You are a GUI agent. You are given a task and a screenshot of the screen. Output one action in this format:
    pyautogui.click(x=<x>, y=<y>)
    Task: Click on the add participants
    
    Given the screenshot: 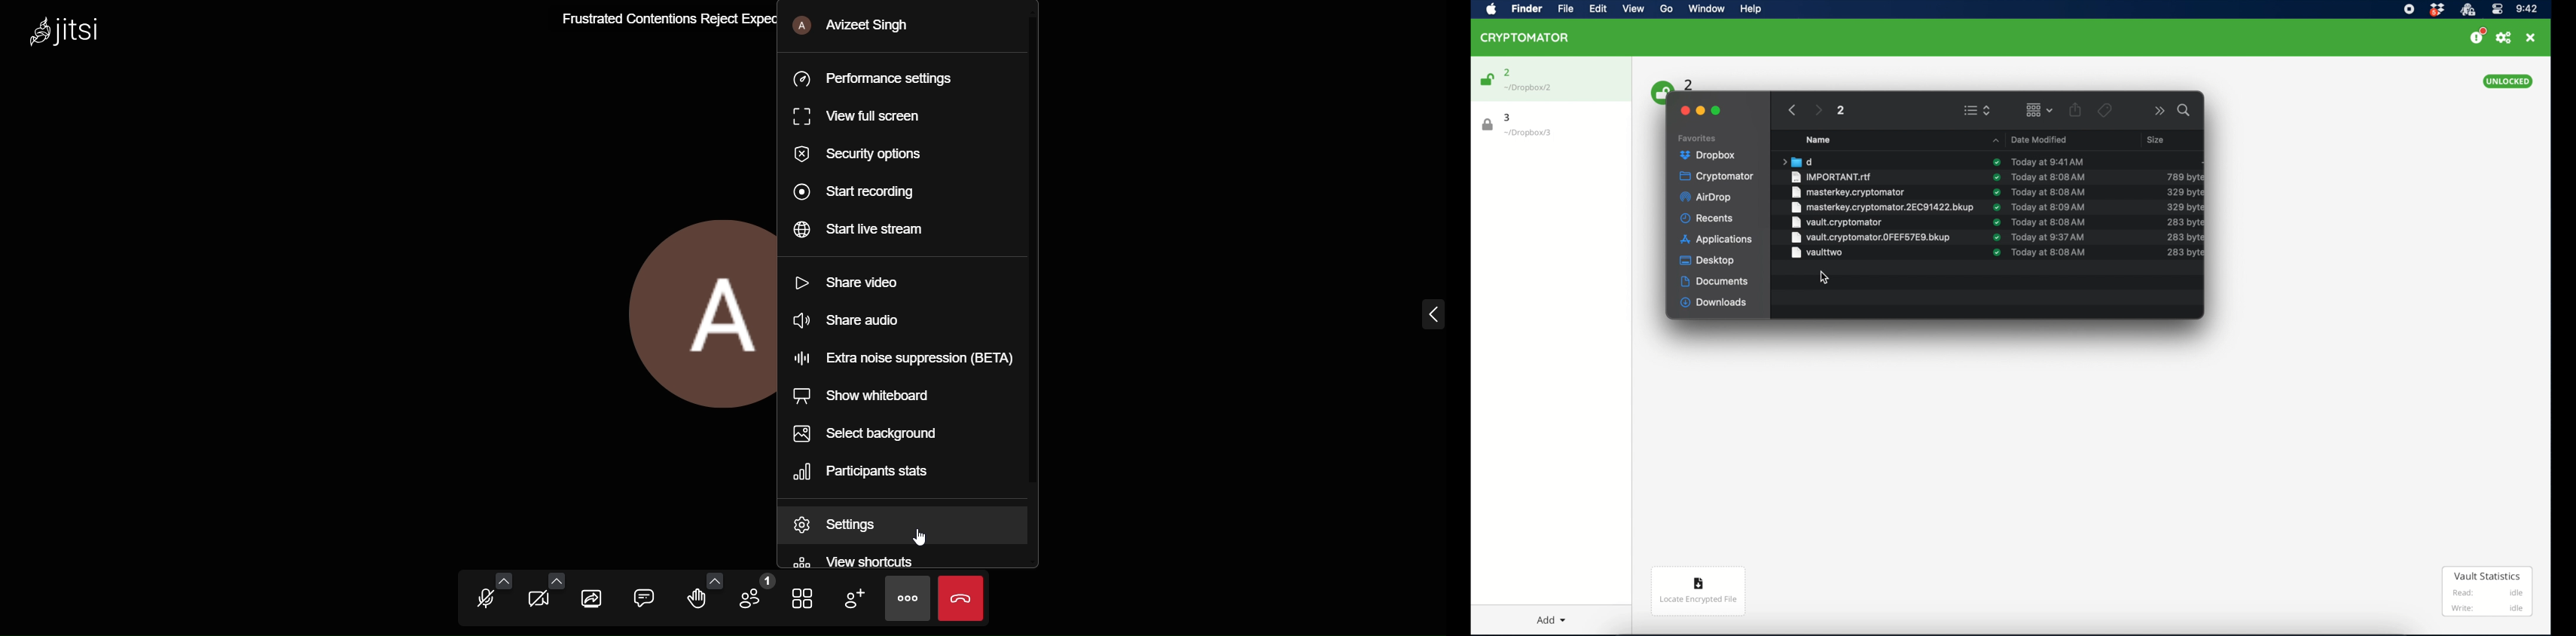 What is the action you would take?
    pyautogui.click(x=850, y=596)
    